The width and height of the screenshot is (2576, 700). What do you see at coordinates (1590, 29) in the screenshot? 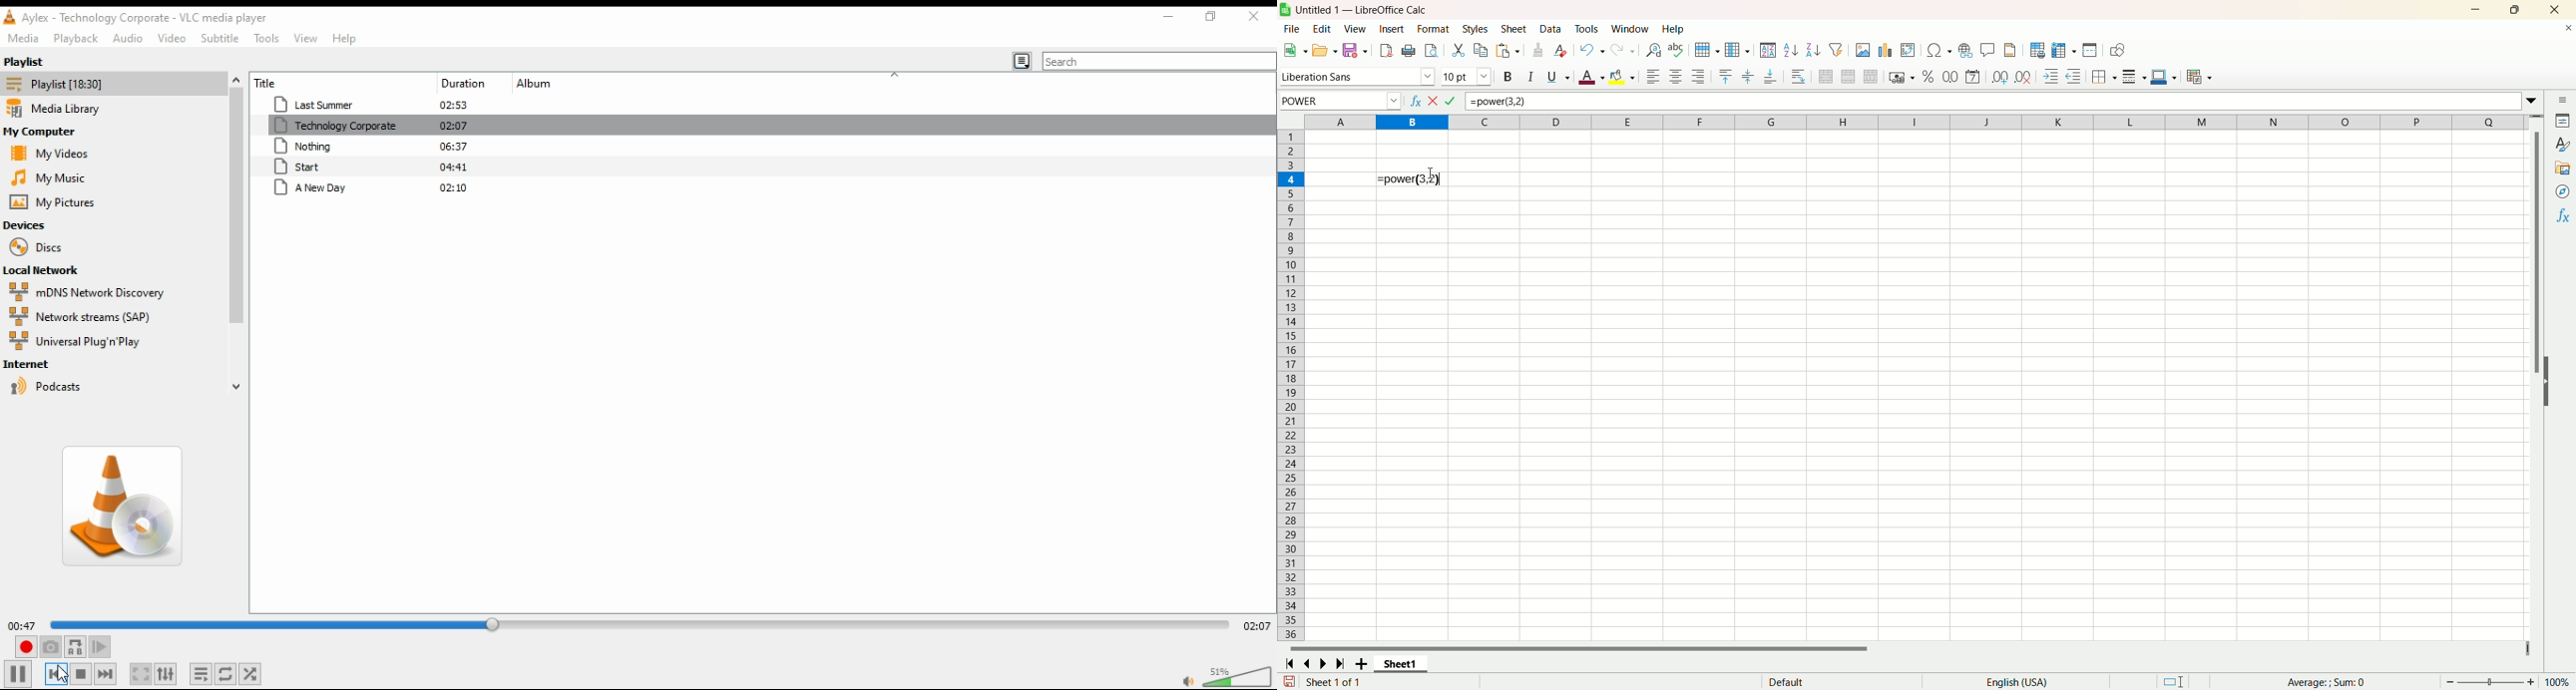
I see `tools` at bounding box center [1590, 29].